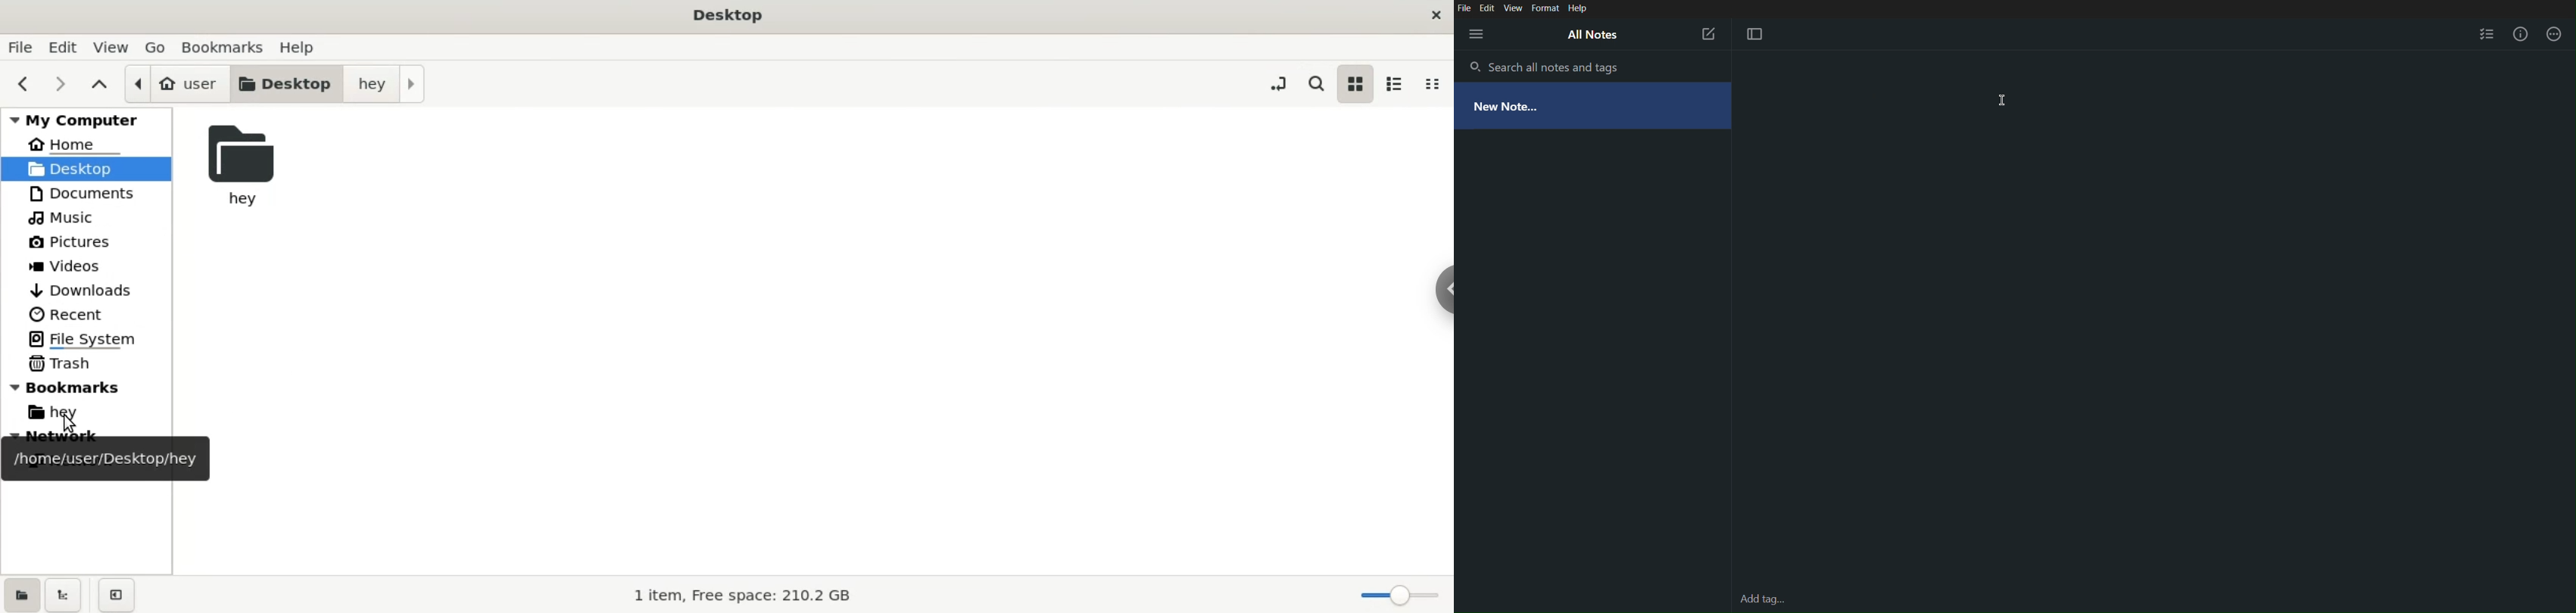 This screenshot has height=616, width=2576. What do you see at coordinates (1581, 105) in the screenshot?
I see `New Notes` at bounding box center [1581, 105].